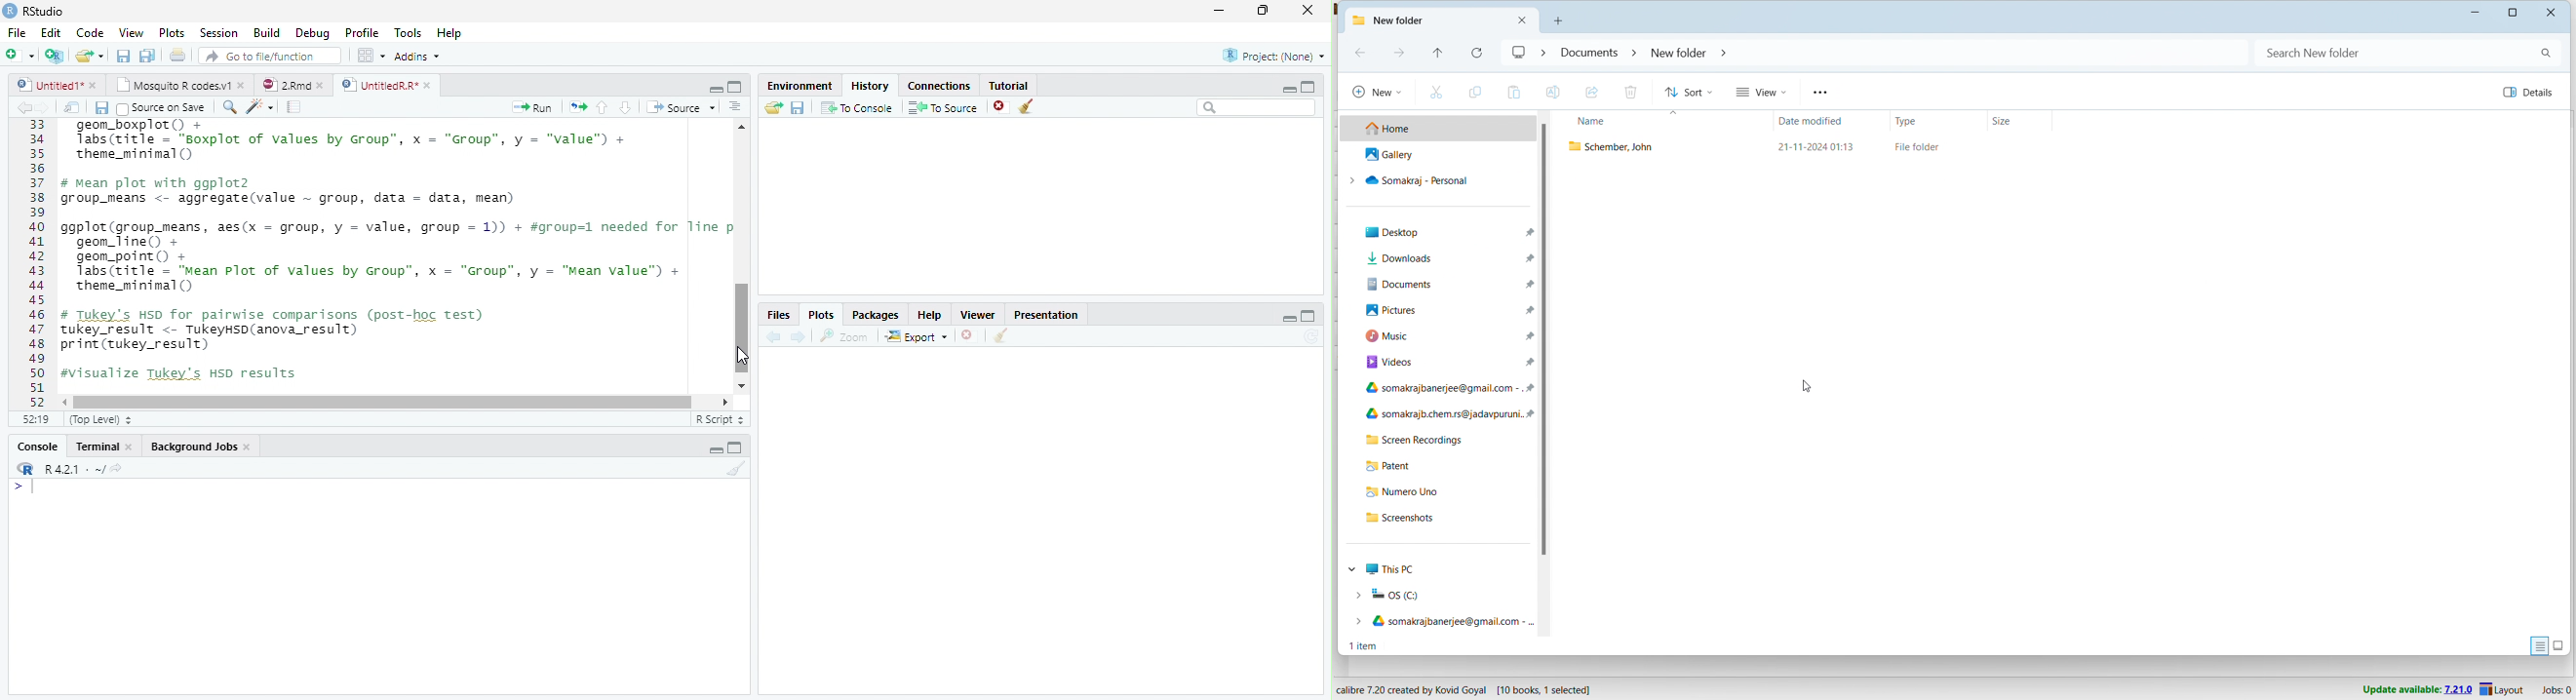  What do you see at coordinates (125, 57) in the screenshot?
I see `Save` at bounding box center [125, 57].